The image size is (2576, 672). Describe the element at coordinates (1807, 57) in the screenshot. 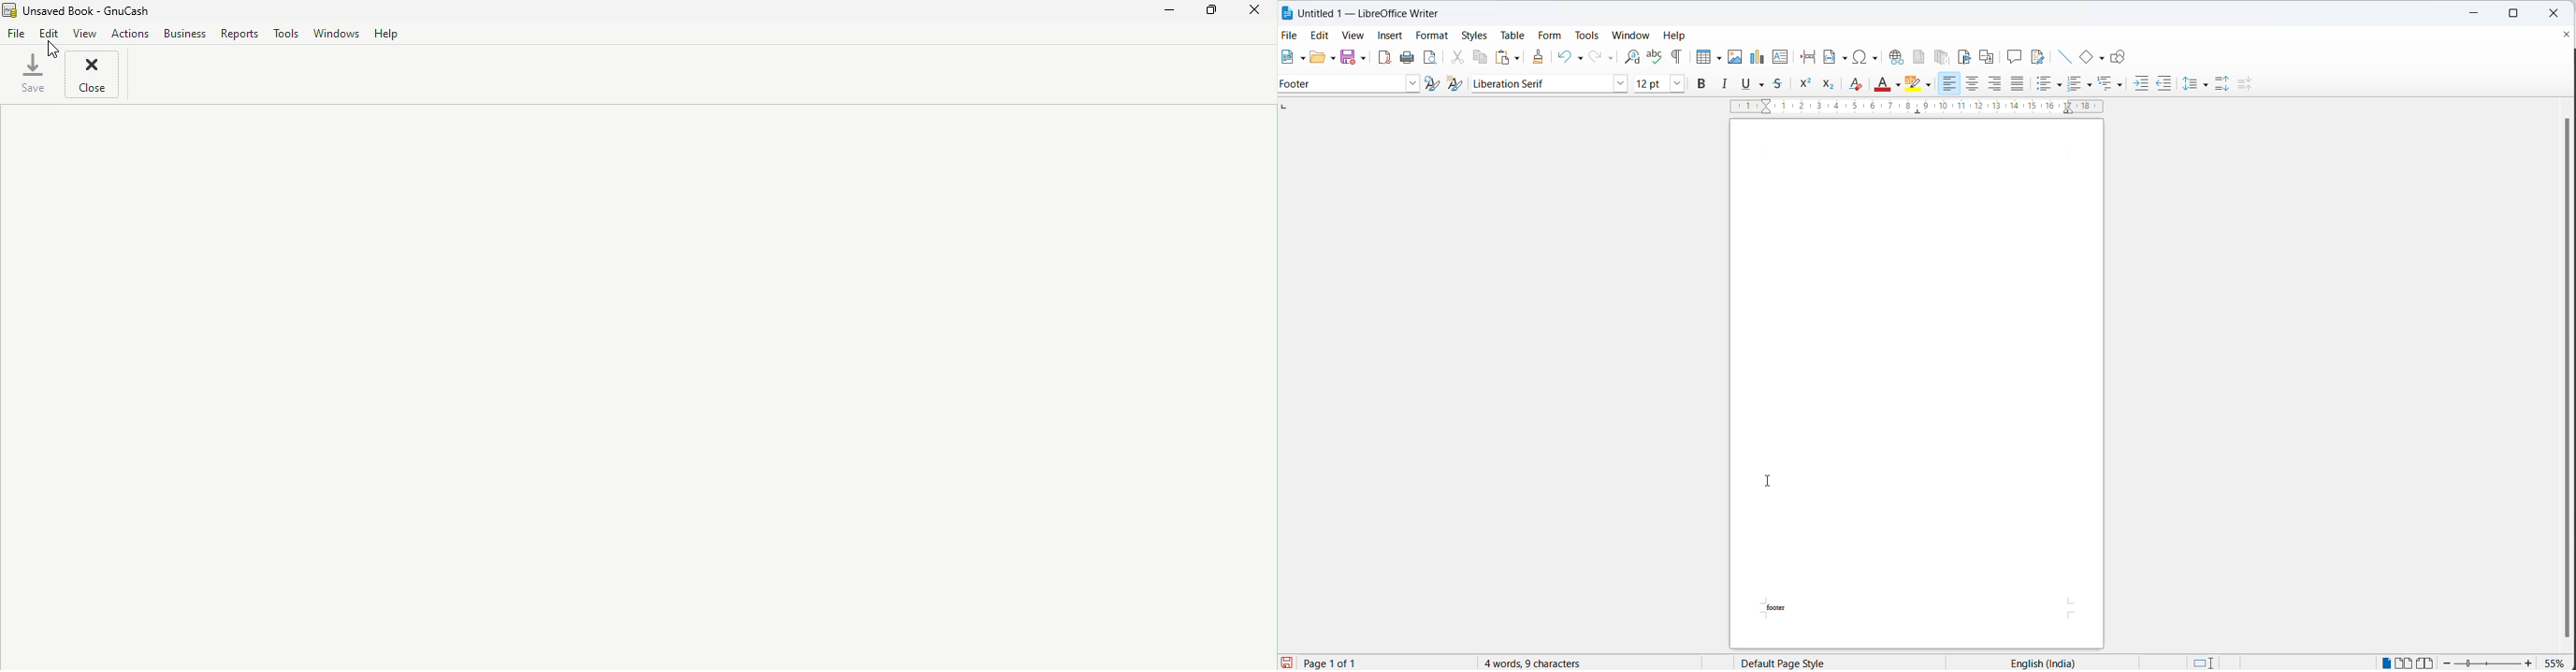

I see `insert page break` at that location.